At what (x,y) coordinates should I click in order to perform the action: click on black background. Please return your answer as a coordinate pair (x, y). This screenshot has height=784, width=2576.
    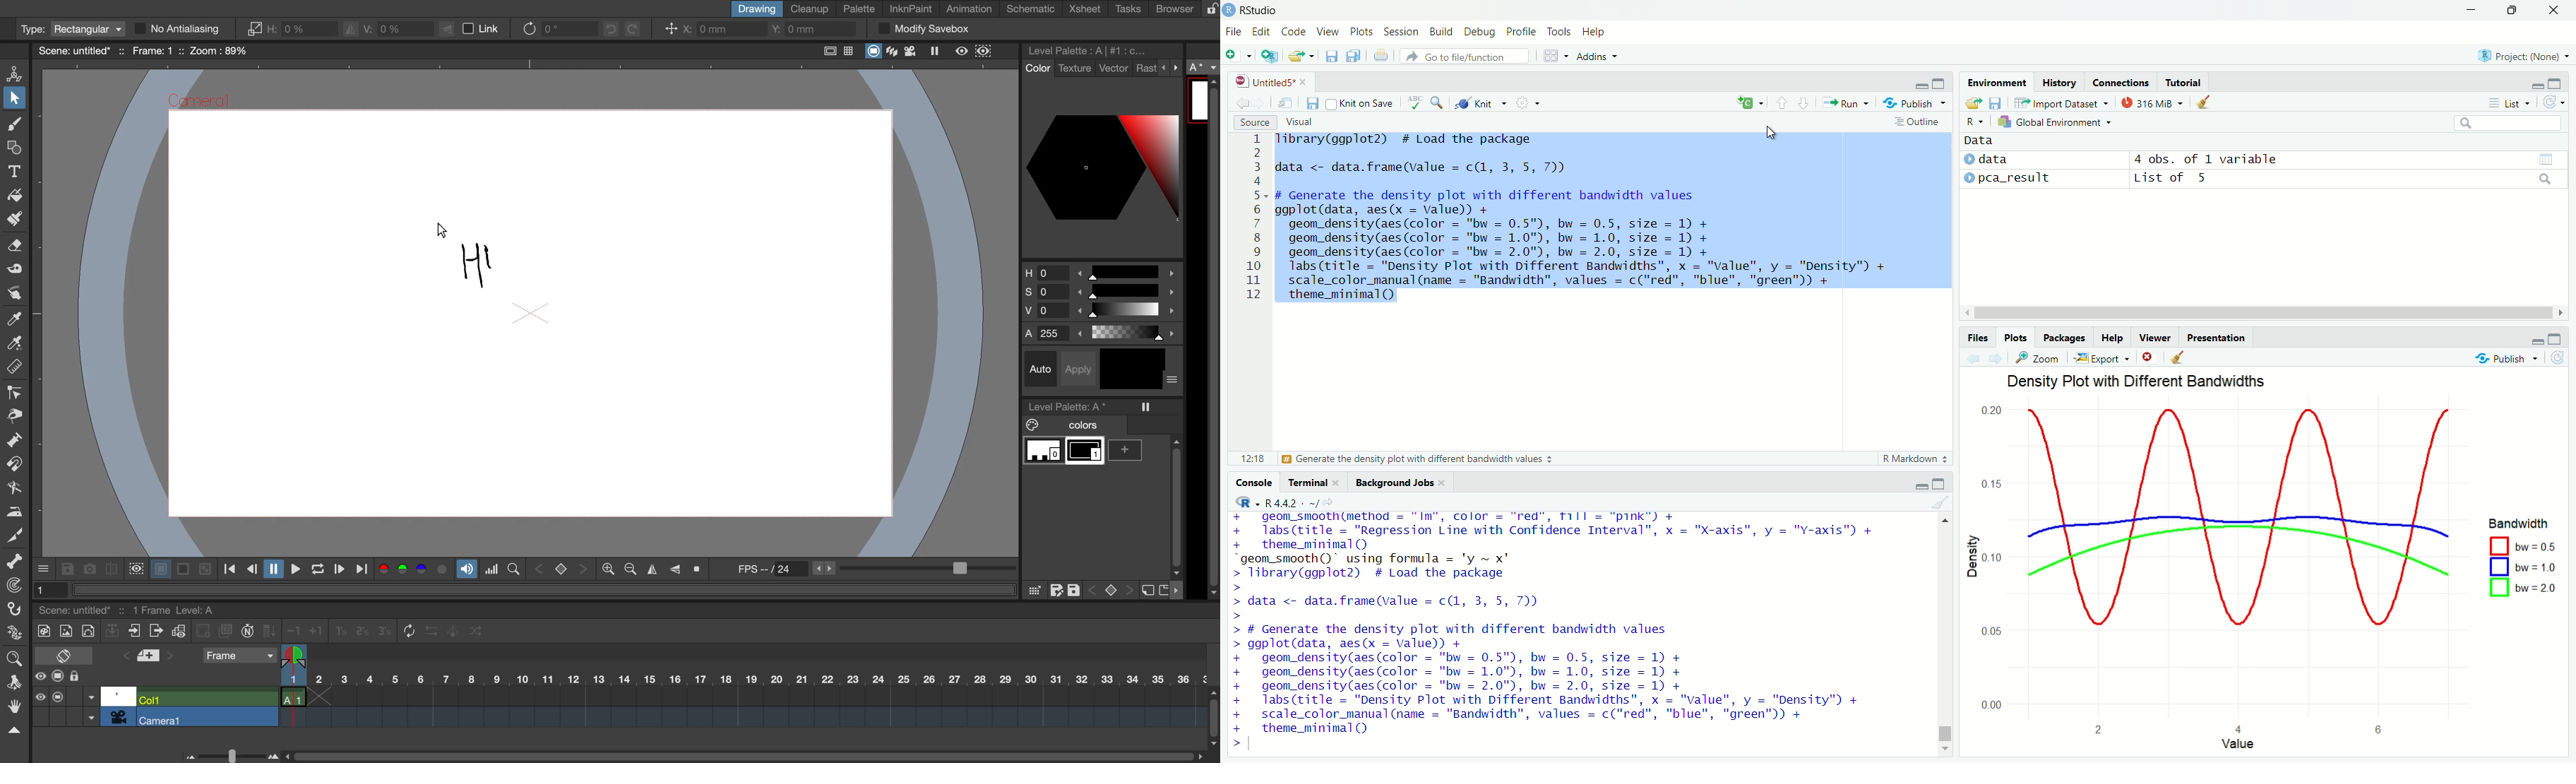
    Looking at the image, I should click on (183, 570).